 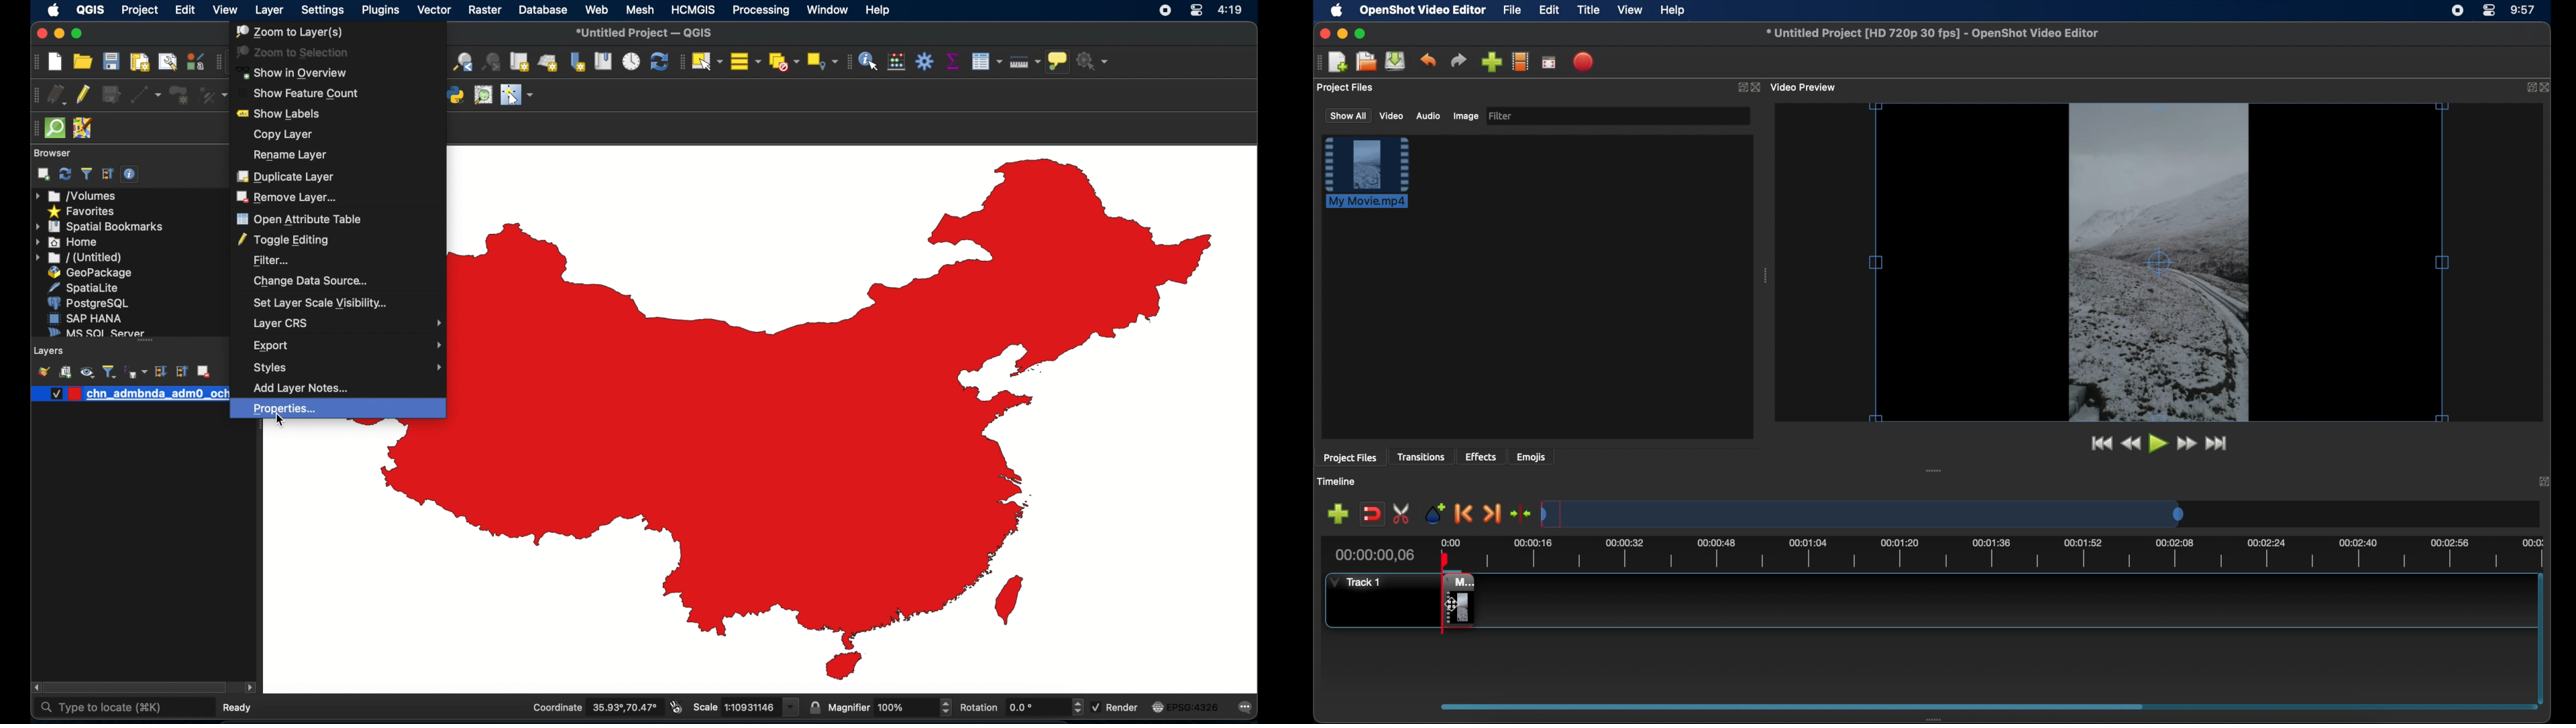 What do you see at coordinates (814, 708) in the screenshot?
I see `lock scale` at bounding box center [814, 708].